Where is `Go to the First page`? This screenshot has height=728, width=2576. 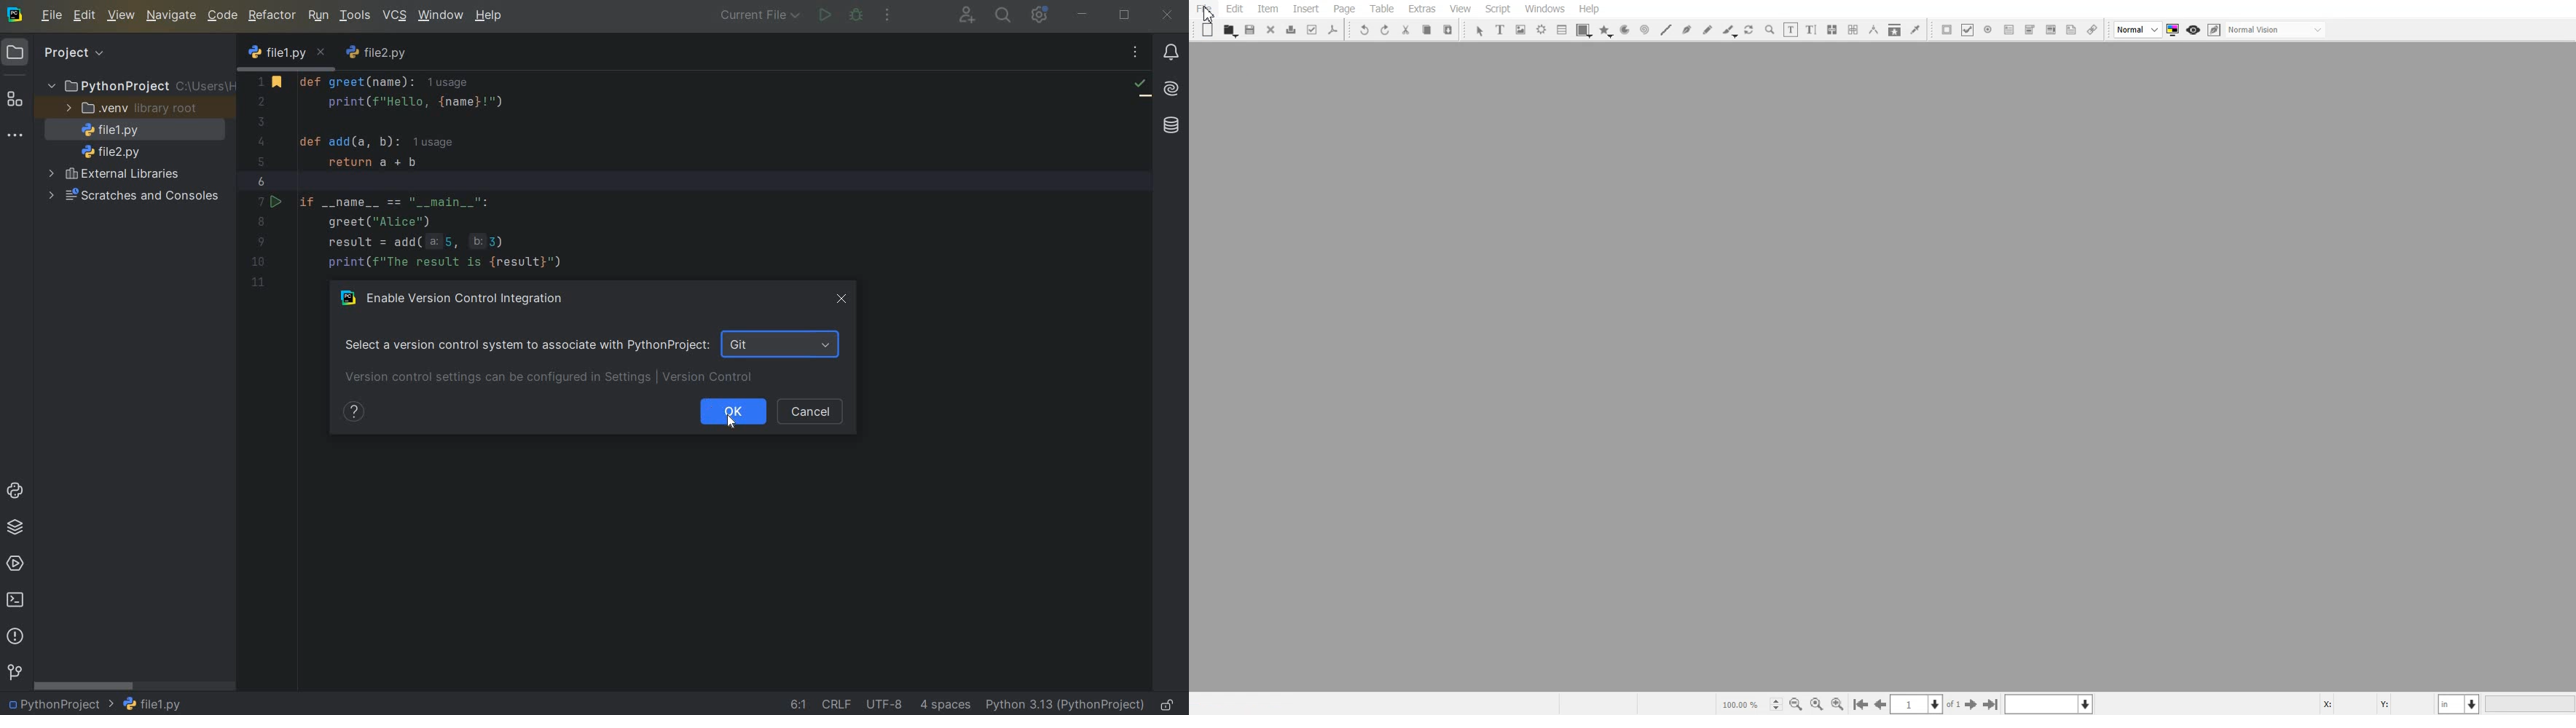
Go to the First page is located at coordinates (1973, 704).